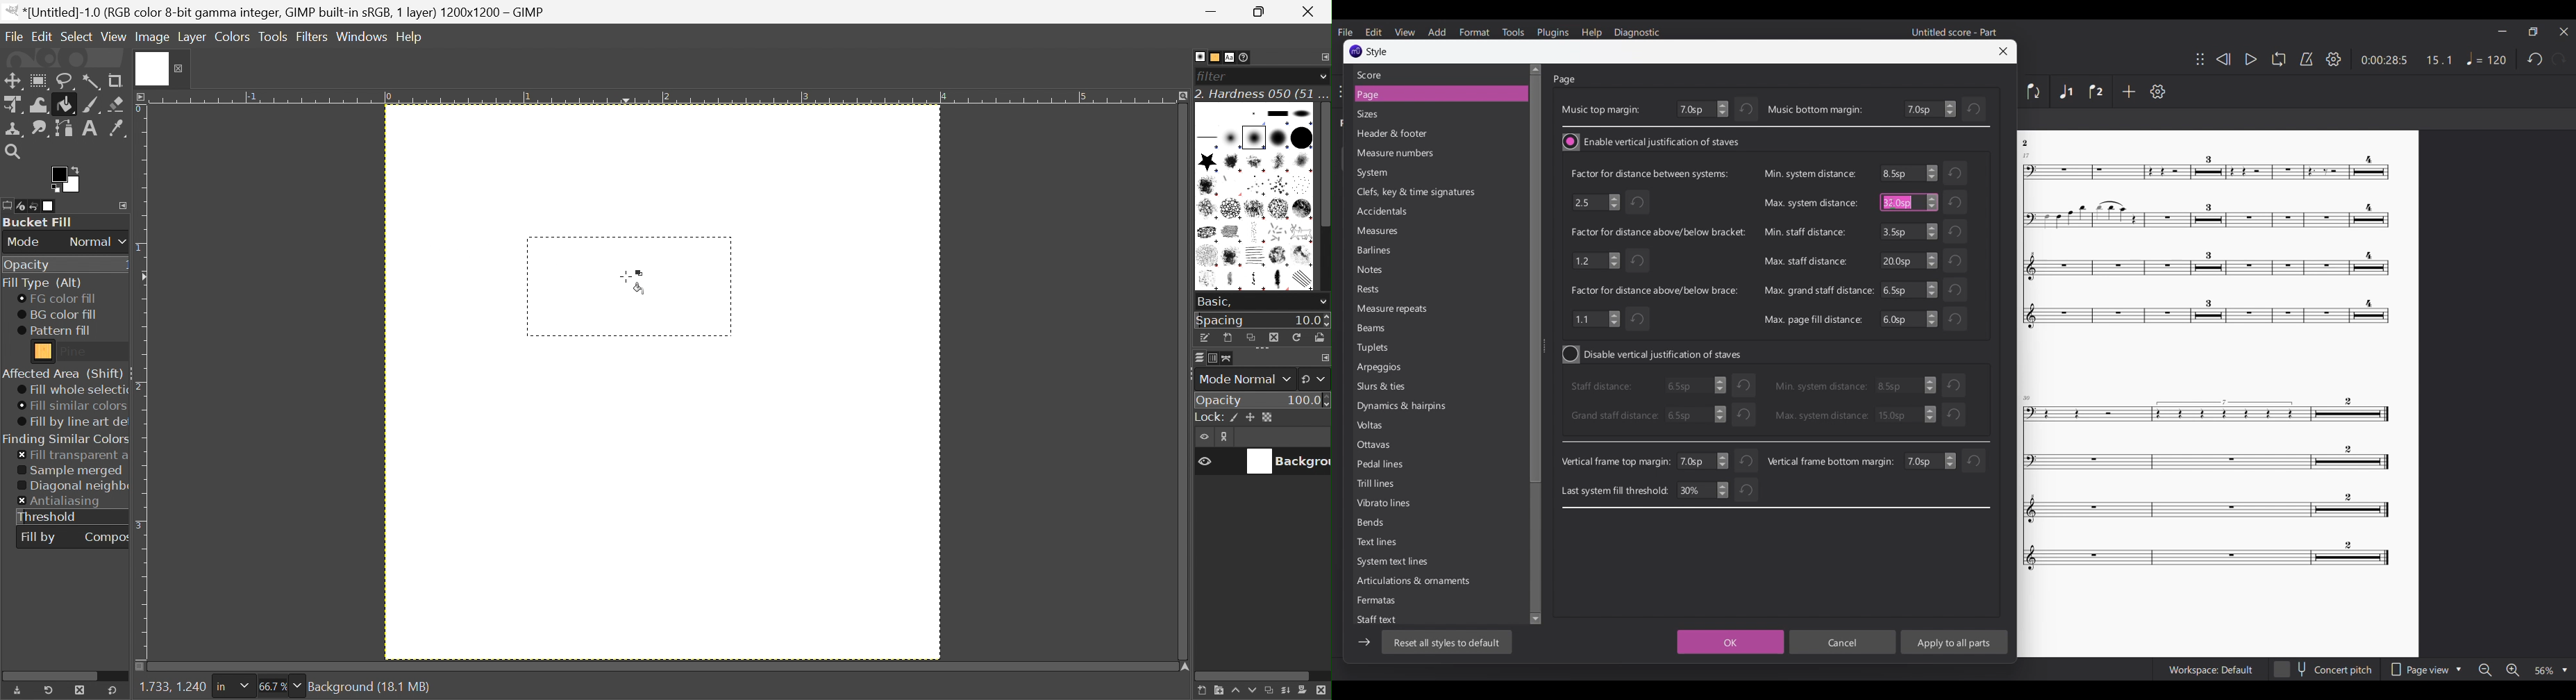 This screenshot has height=700, width=2576. Describe the element at coordinates (141, 387) in the screenshot. I see `2` at that location.